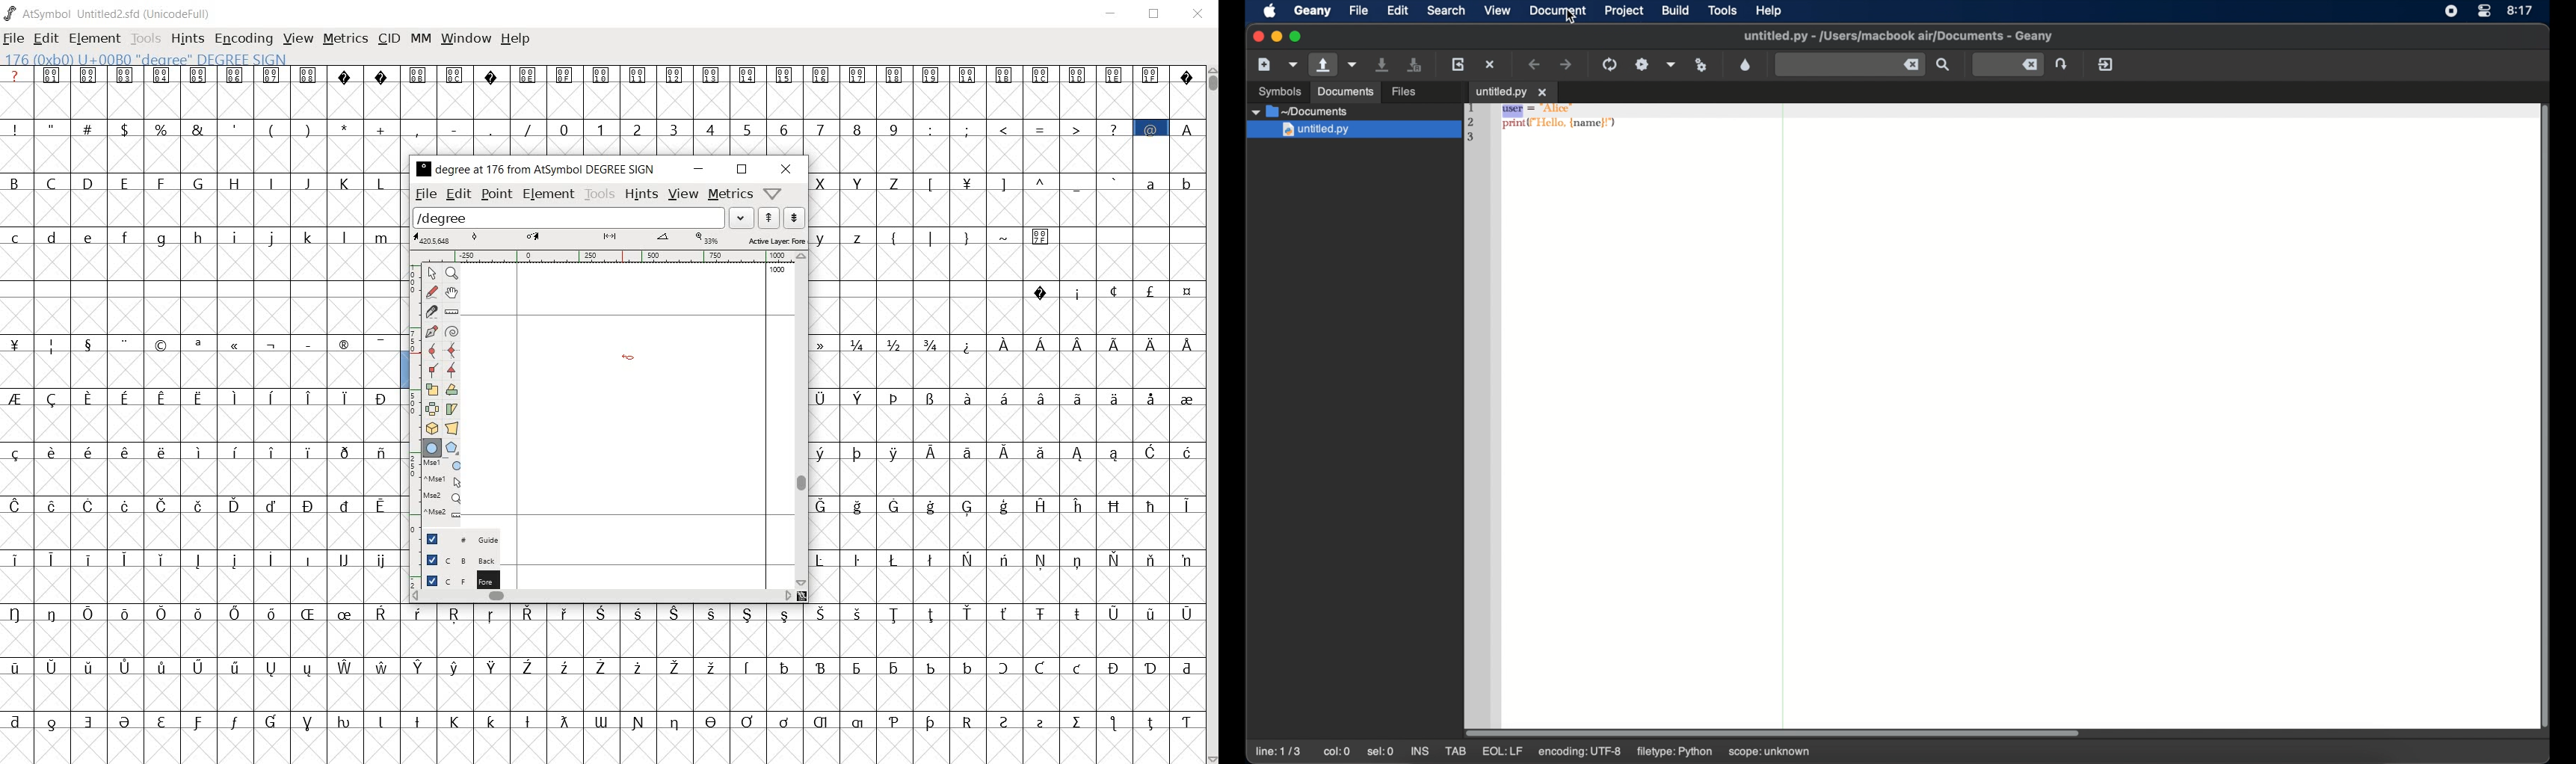 Image resolution: width=2576 pixels, height=784 pixels. What do you see at coordinates (697, 169) in the screenshot?
I see `minimize` at bounding box center [697, 169].